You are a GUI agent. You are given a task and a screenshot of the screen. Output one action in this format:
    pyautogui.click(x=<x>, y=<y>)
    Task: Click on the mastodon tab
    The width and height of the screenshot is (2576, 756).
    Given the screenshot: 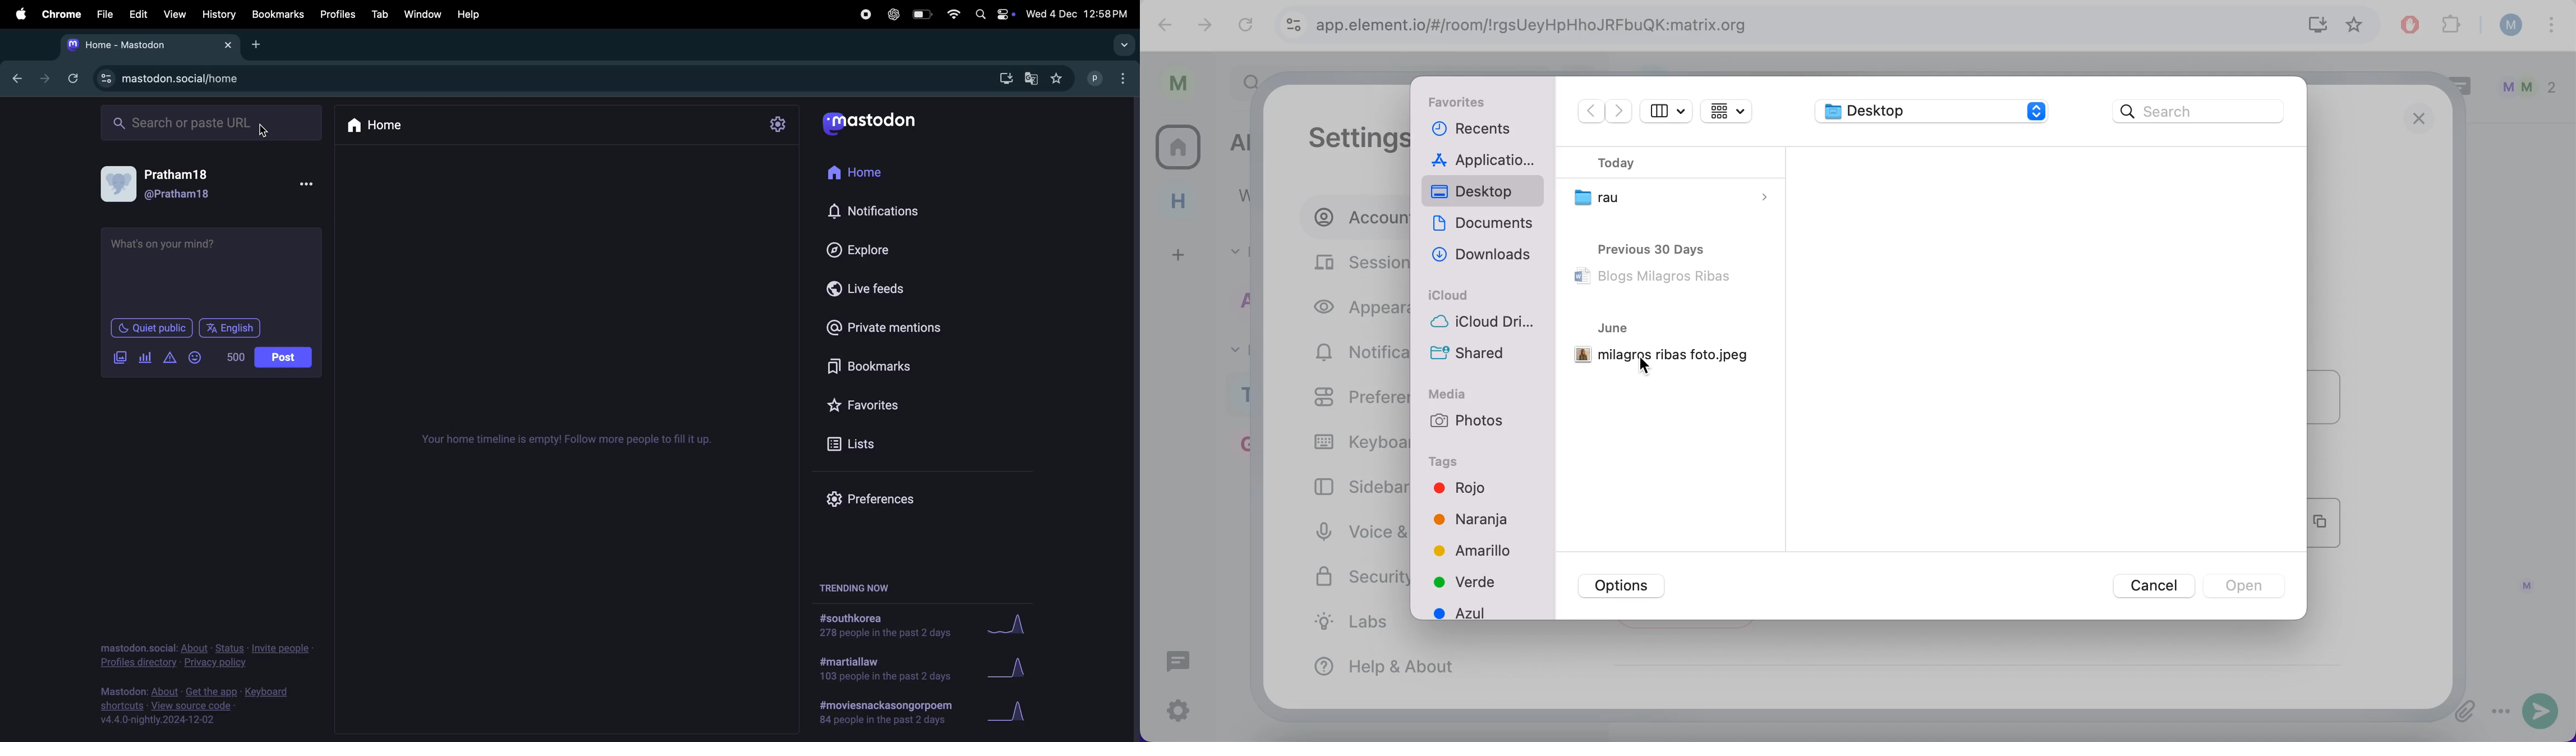 What is the action you would take?
    pyautogui.click(x=152, y=45)
    